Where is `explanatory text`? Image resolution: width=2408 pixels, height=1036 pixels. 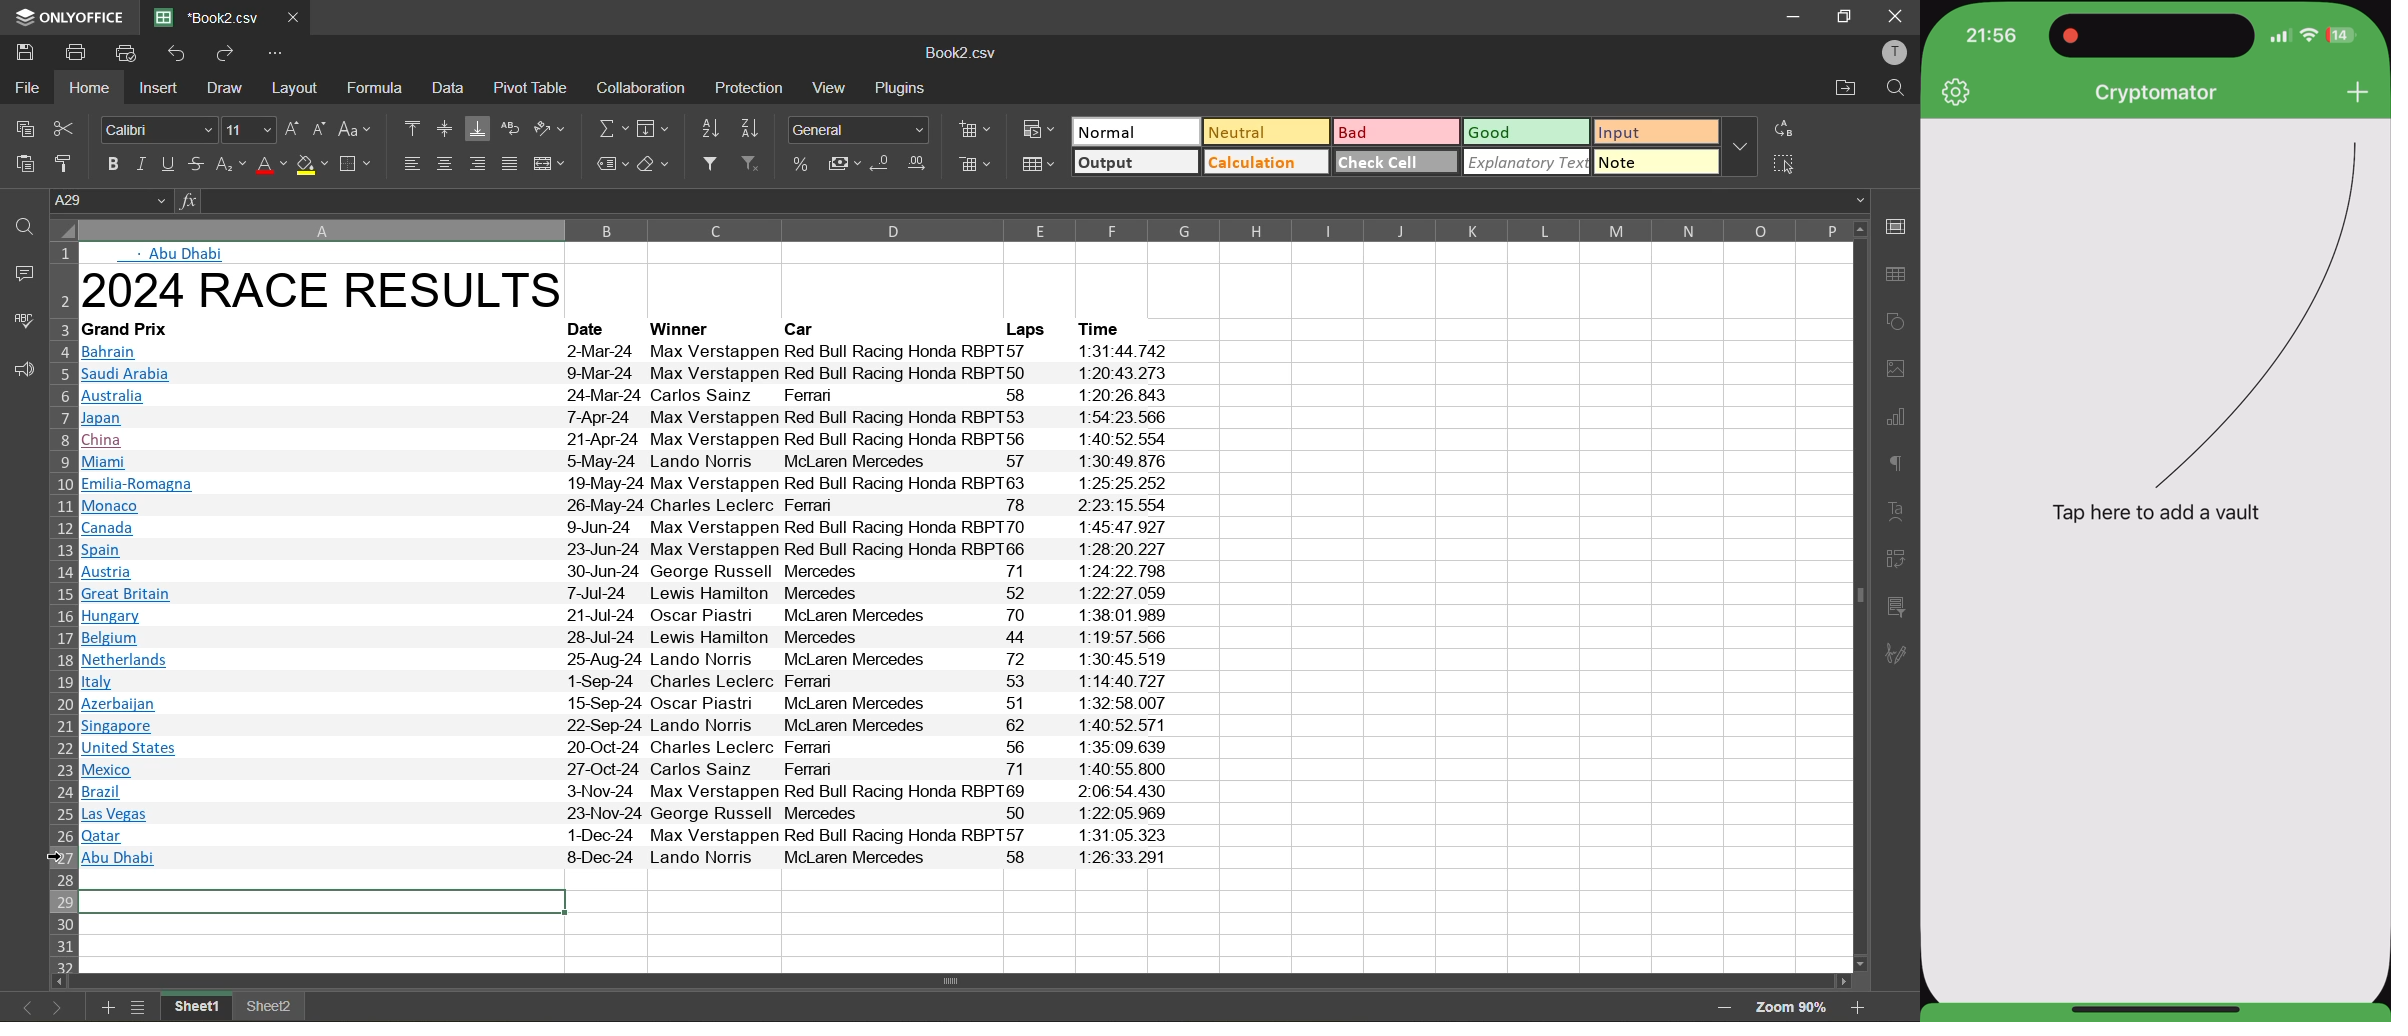 explanatory text is located at coordinates (1529, 163).